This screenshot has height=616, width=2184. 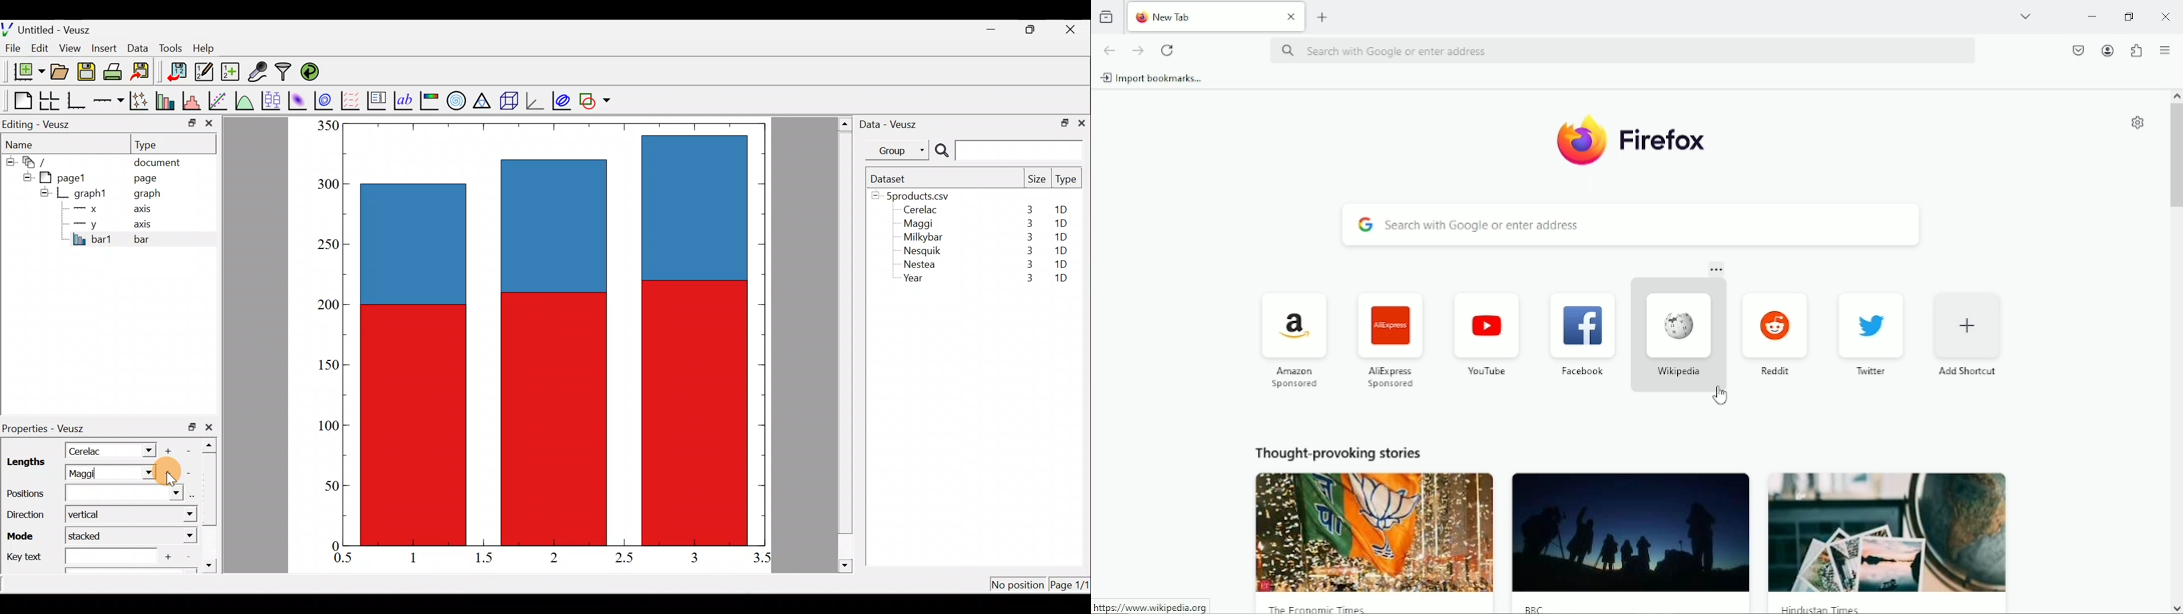 I want to click on Hindustan Times, so click(x=1826, y=608).